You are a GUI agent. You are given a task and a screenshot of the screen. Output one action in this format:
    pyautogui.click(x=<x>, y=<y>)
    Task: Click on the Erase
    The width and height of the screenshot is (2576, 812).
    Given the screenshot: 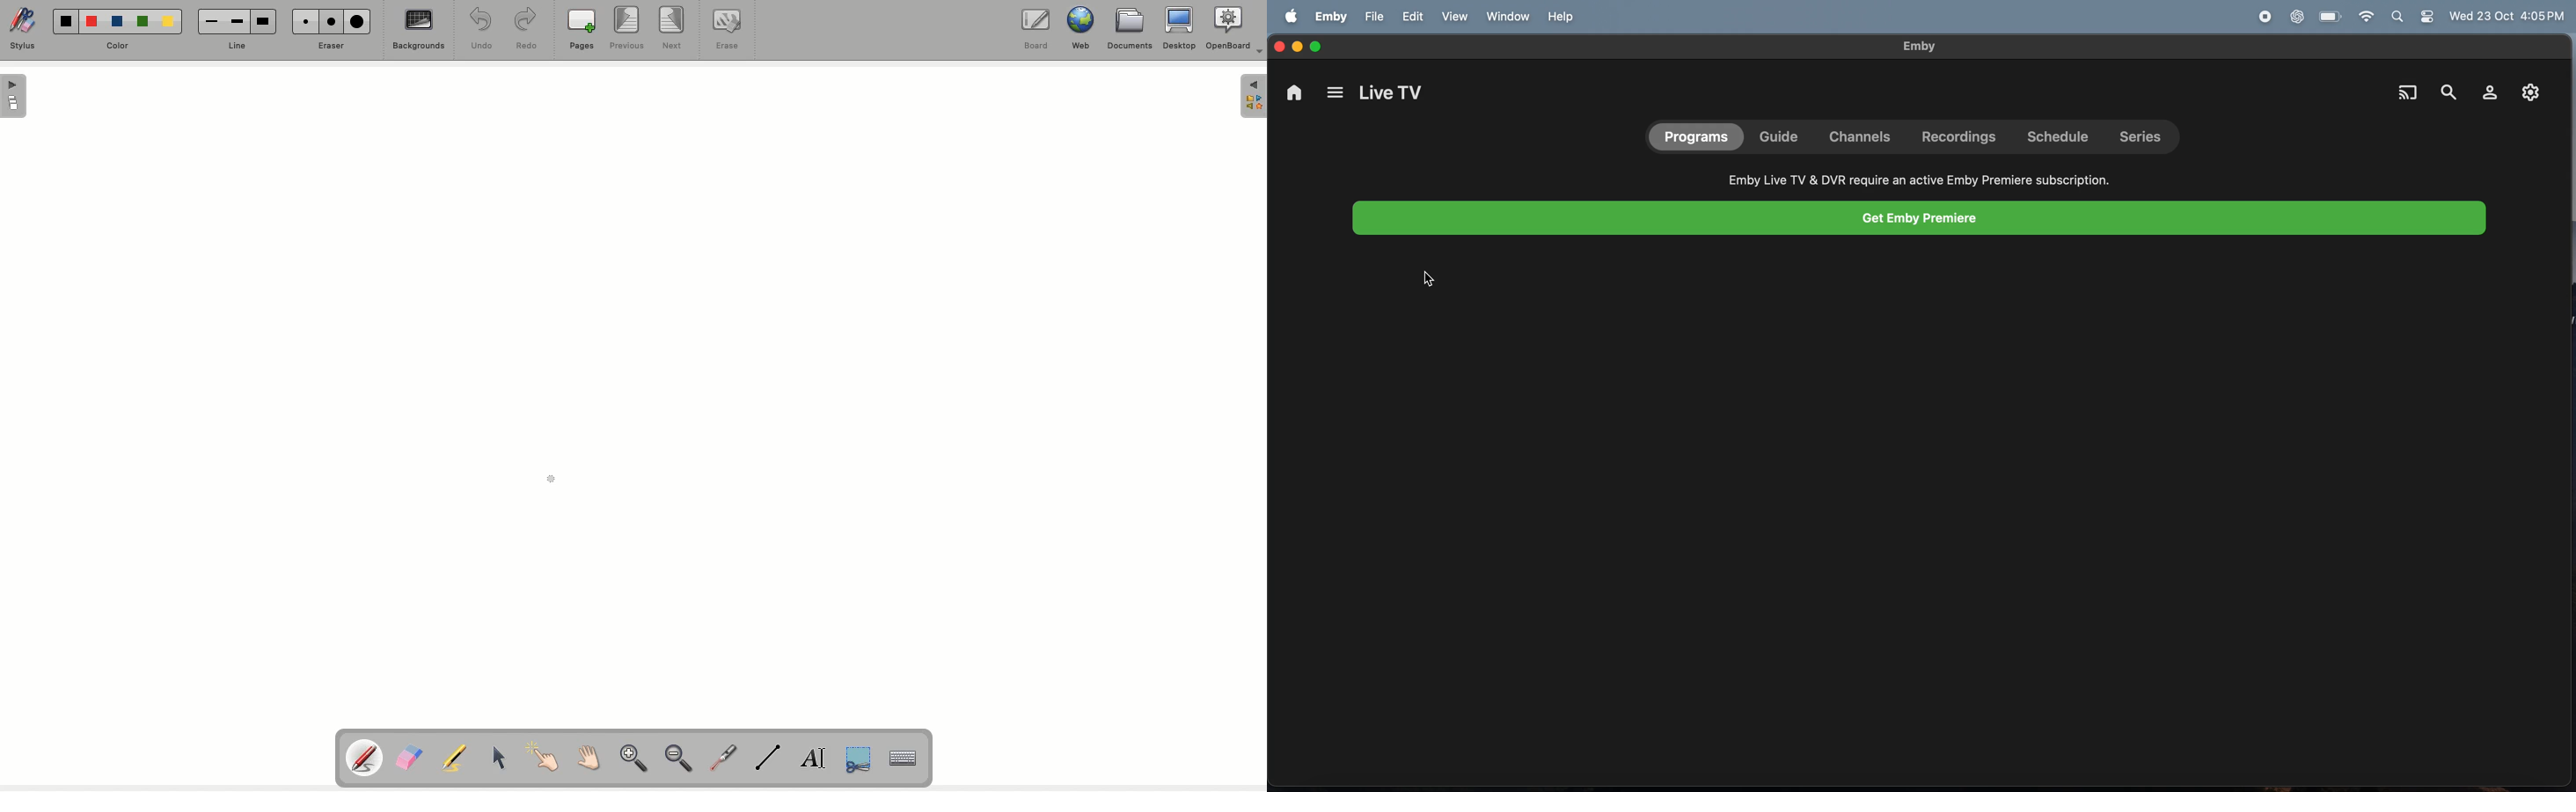 What is the action you would take?
    pyautogui.click(x=727, y=32)
    